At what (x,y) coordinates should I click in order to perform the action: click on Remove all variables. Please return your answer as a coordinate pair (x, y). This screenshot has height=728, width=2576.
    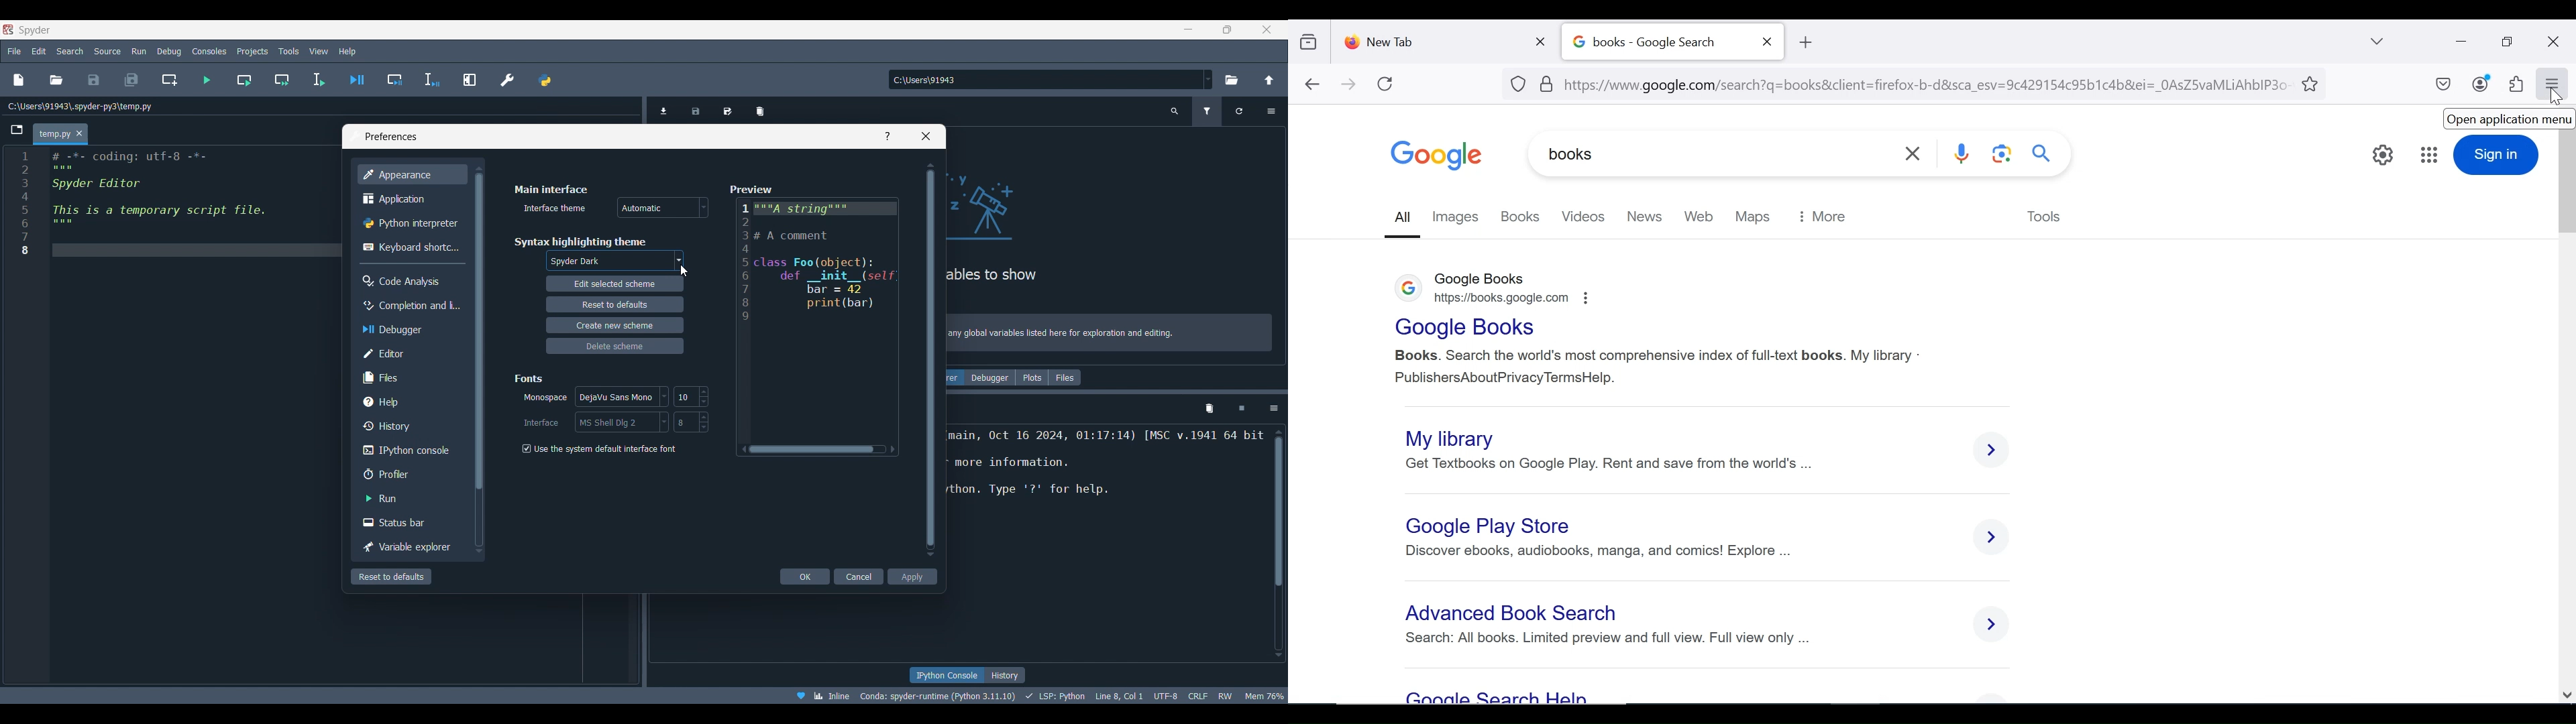
    Looking at the image, I should click on (760, 108).